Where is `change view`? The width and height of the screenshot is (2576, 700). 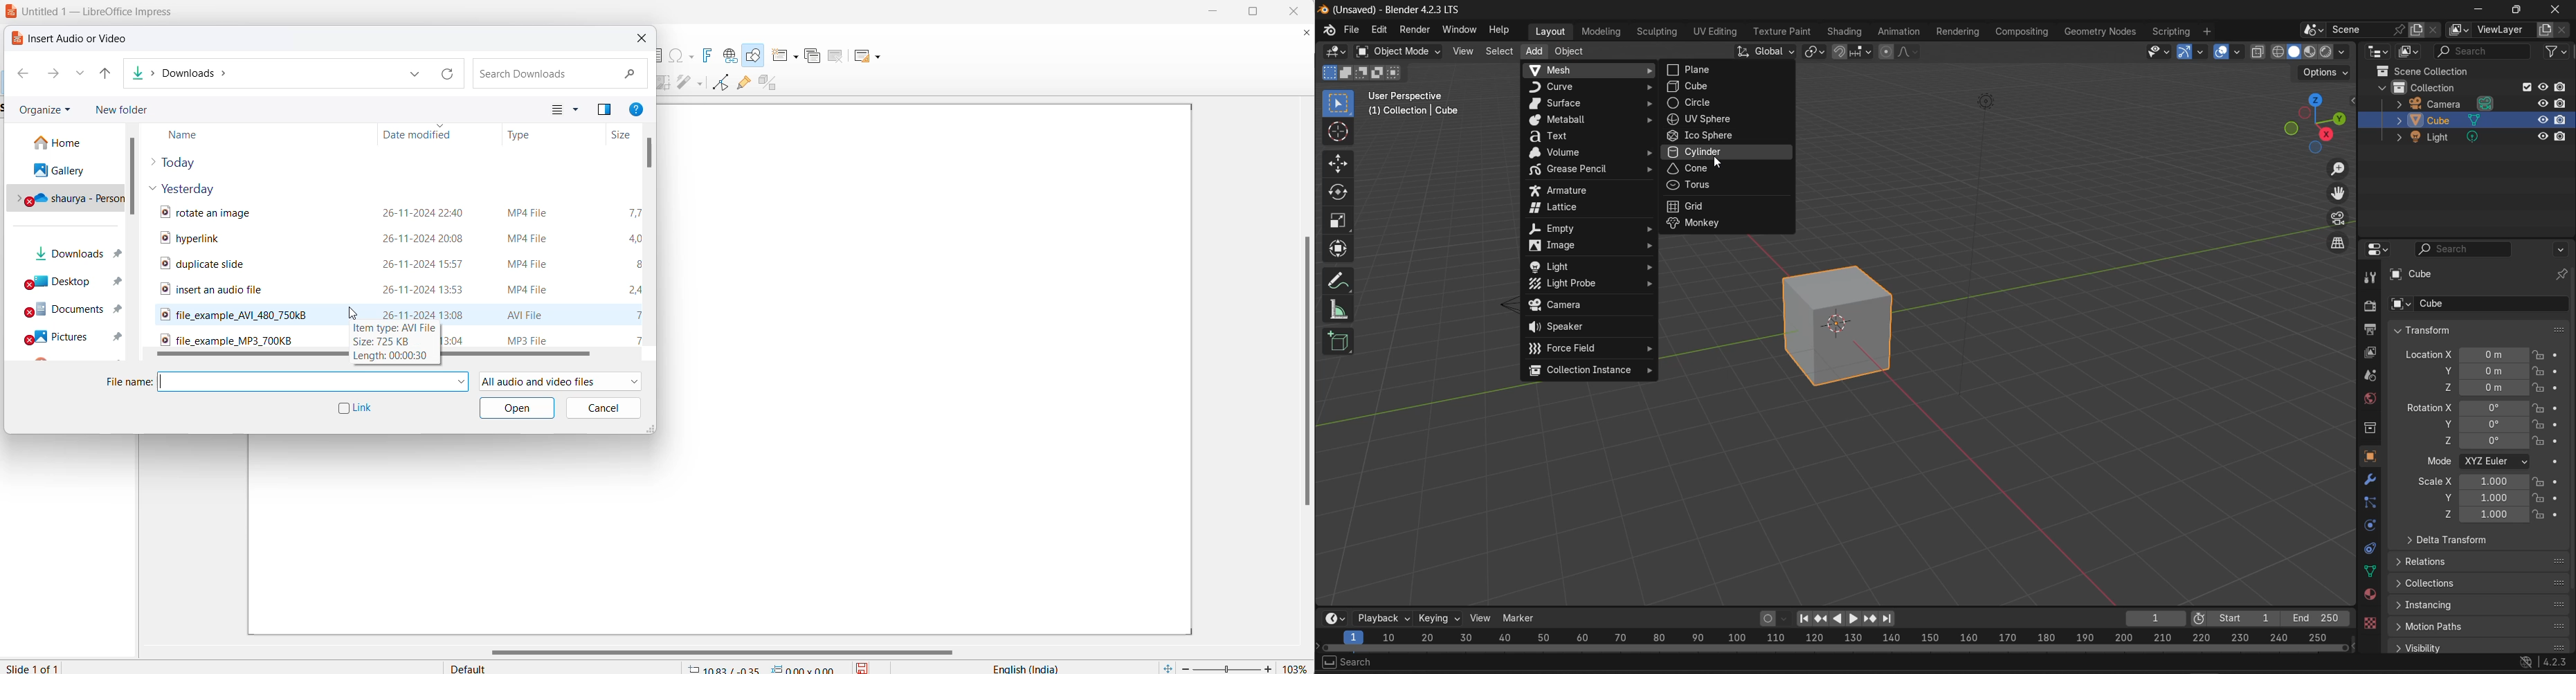 change view is located at coordinates (555, 111).